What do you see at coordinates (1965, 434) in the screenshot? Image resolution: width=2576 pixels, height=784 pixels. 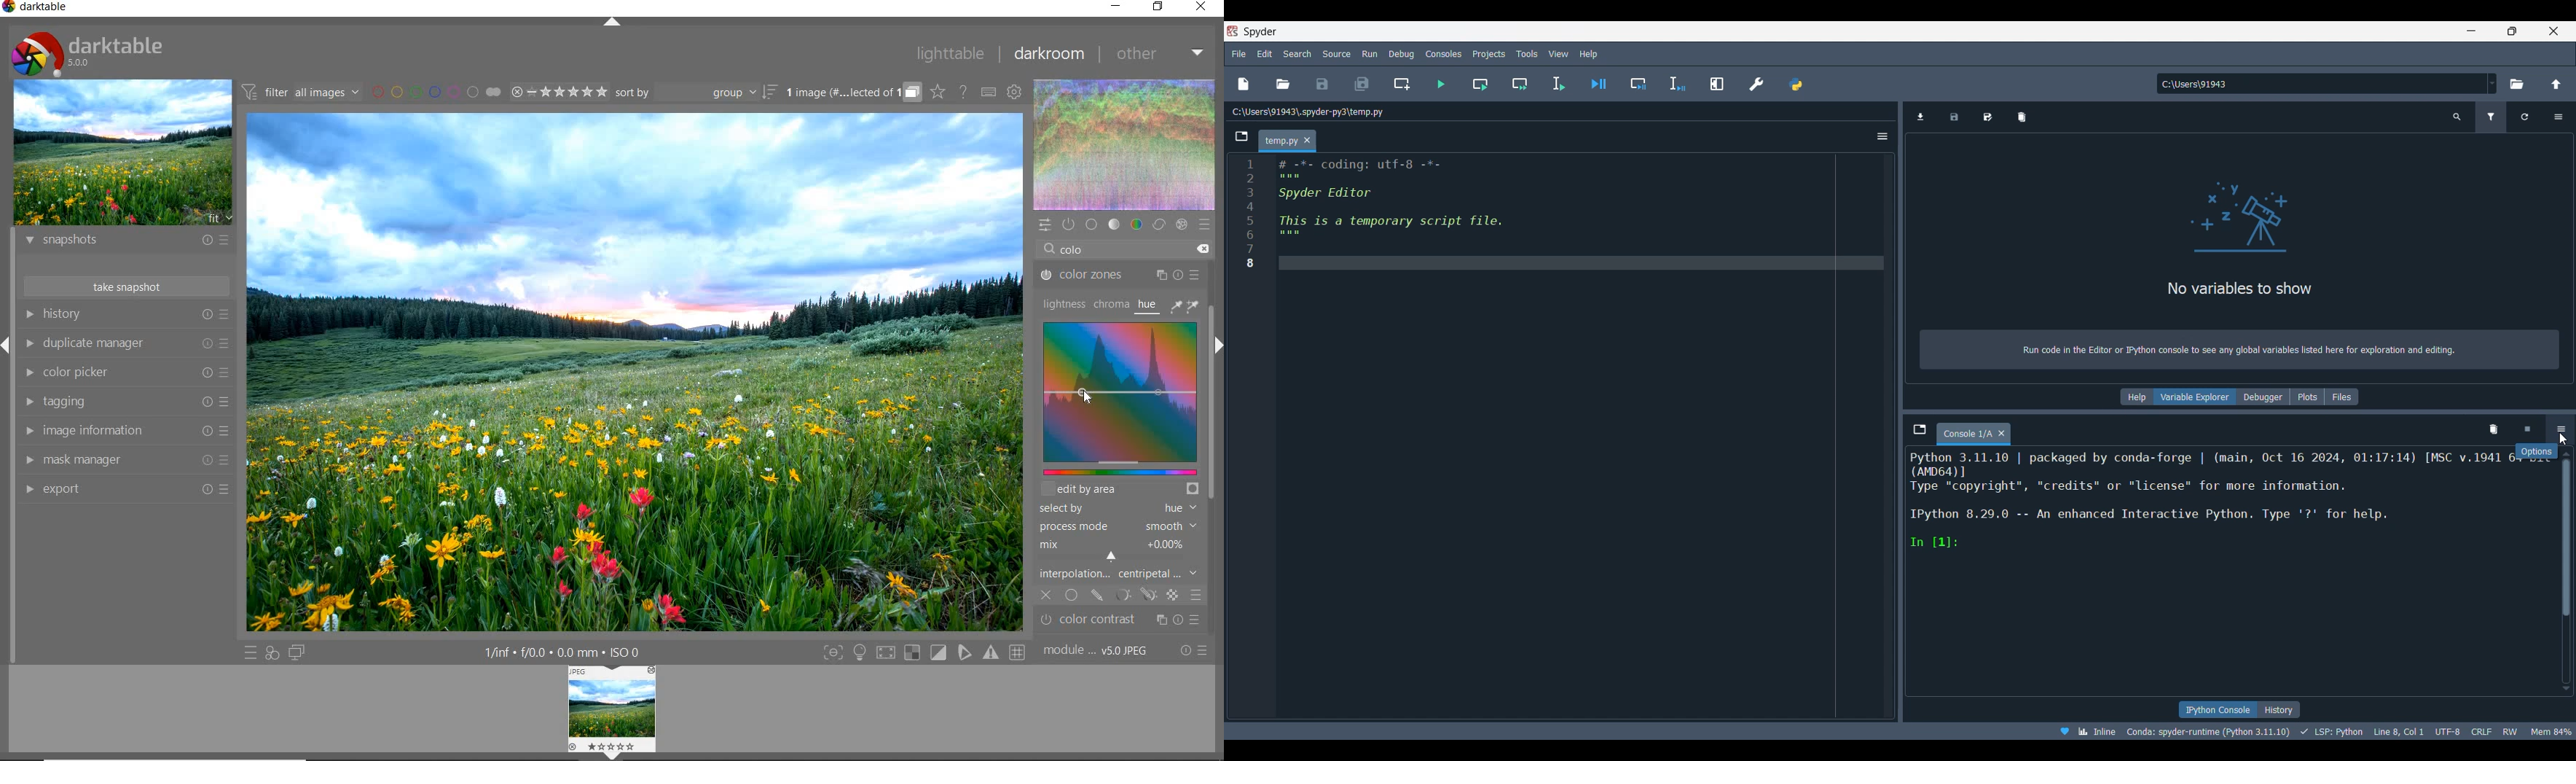 I see `Current tab` at bounding box center [1965, 434].